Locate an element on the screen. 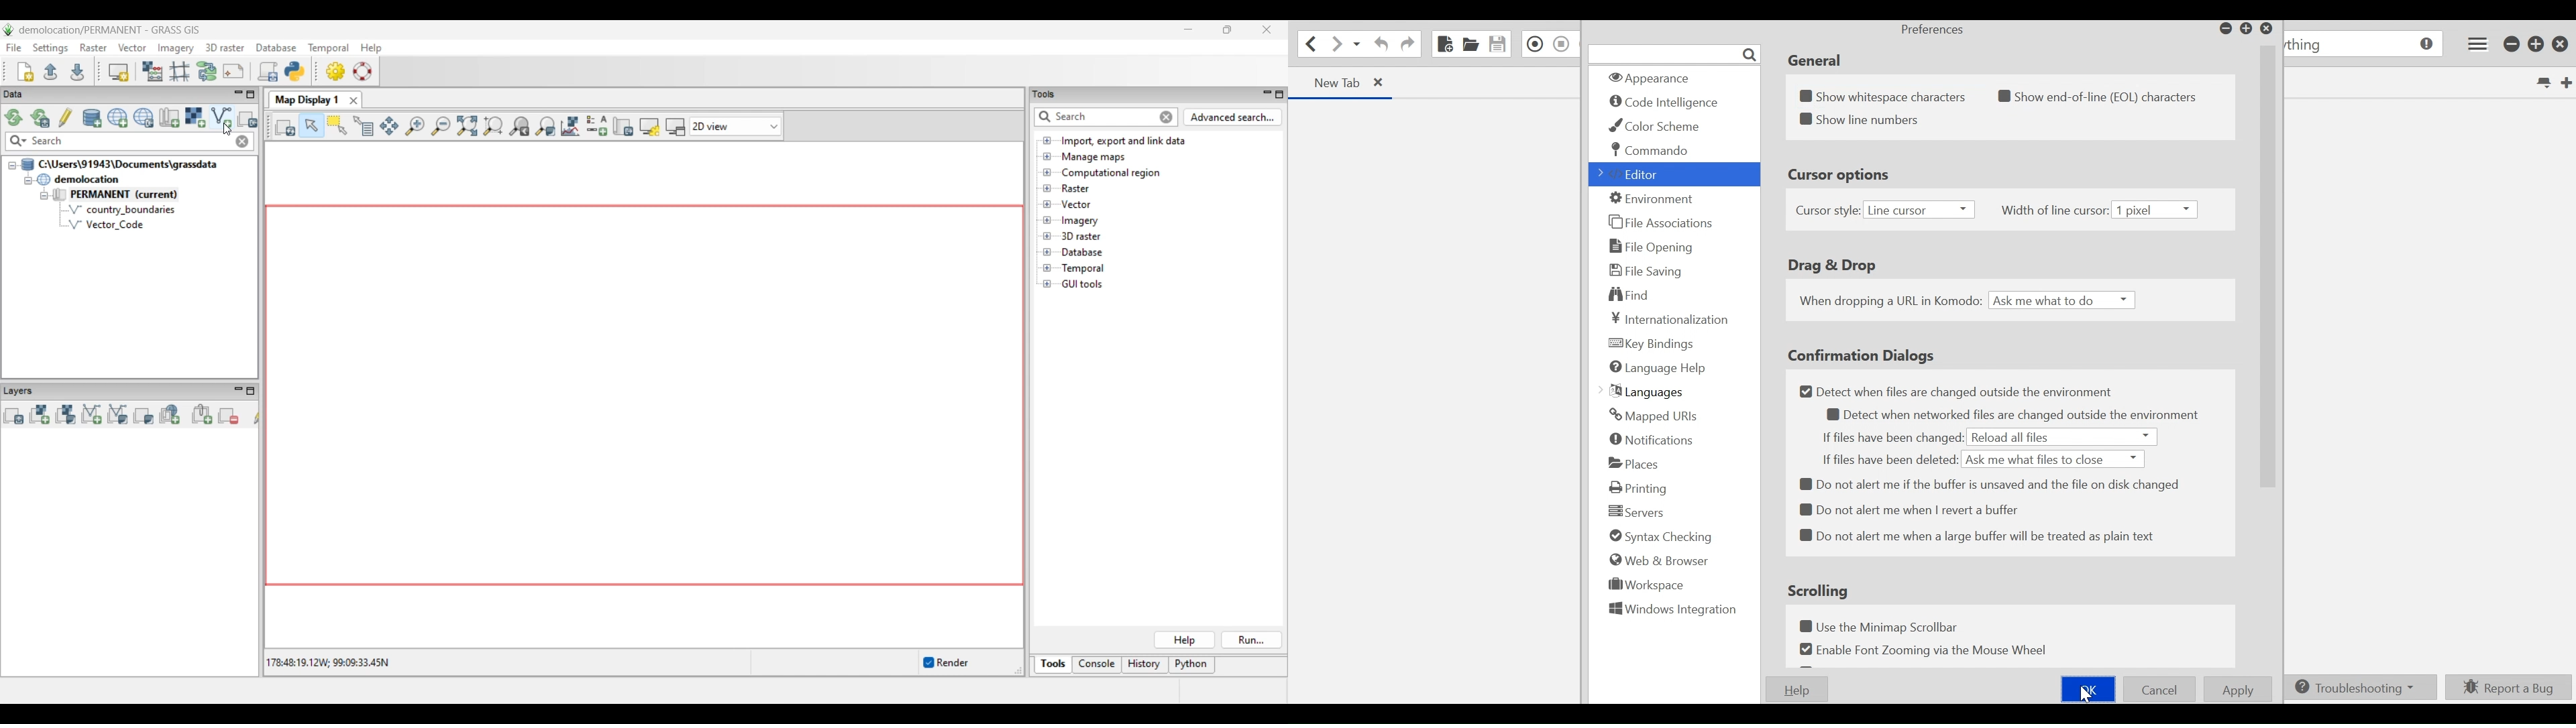 The image size is (2576, 728). Windows Integration is located at coordinates (1671, 611).